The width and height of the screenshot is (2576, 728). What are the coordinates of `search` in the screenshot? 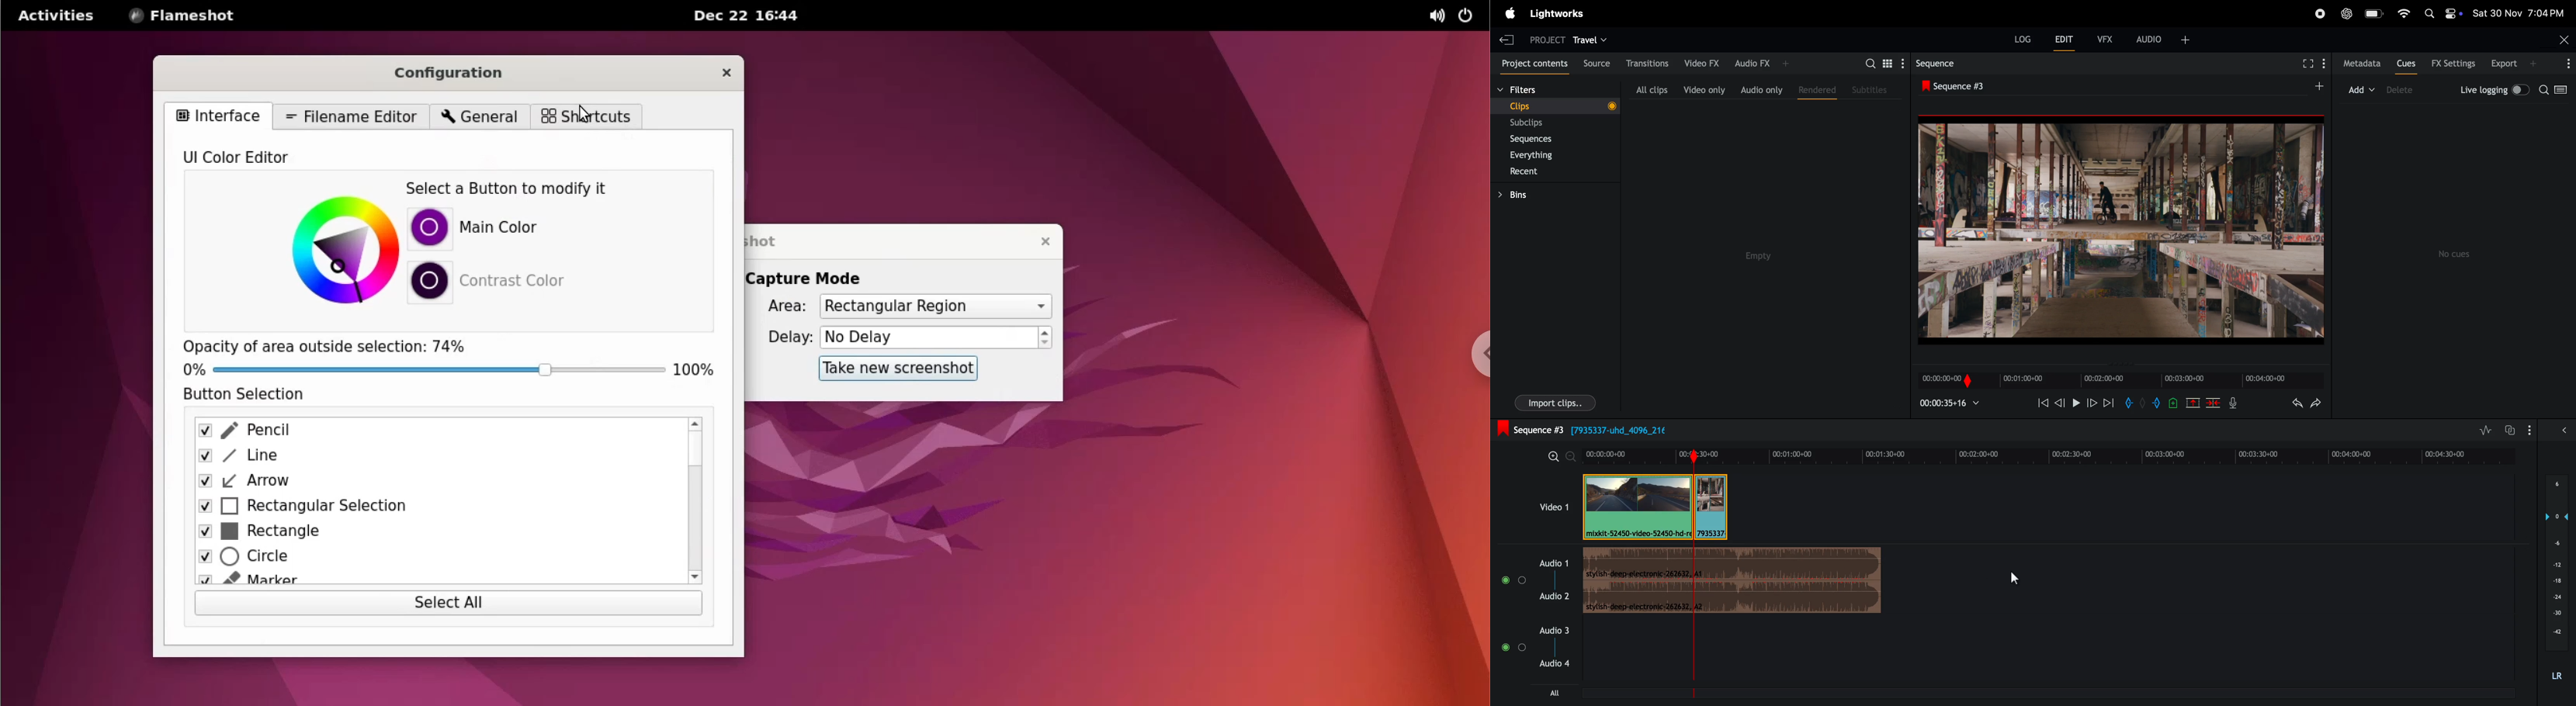 It's located at (2557, 92).